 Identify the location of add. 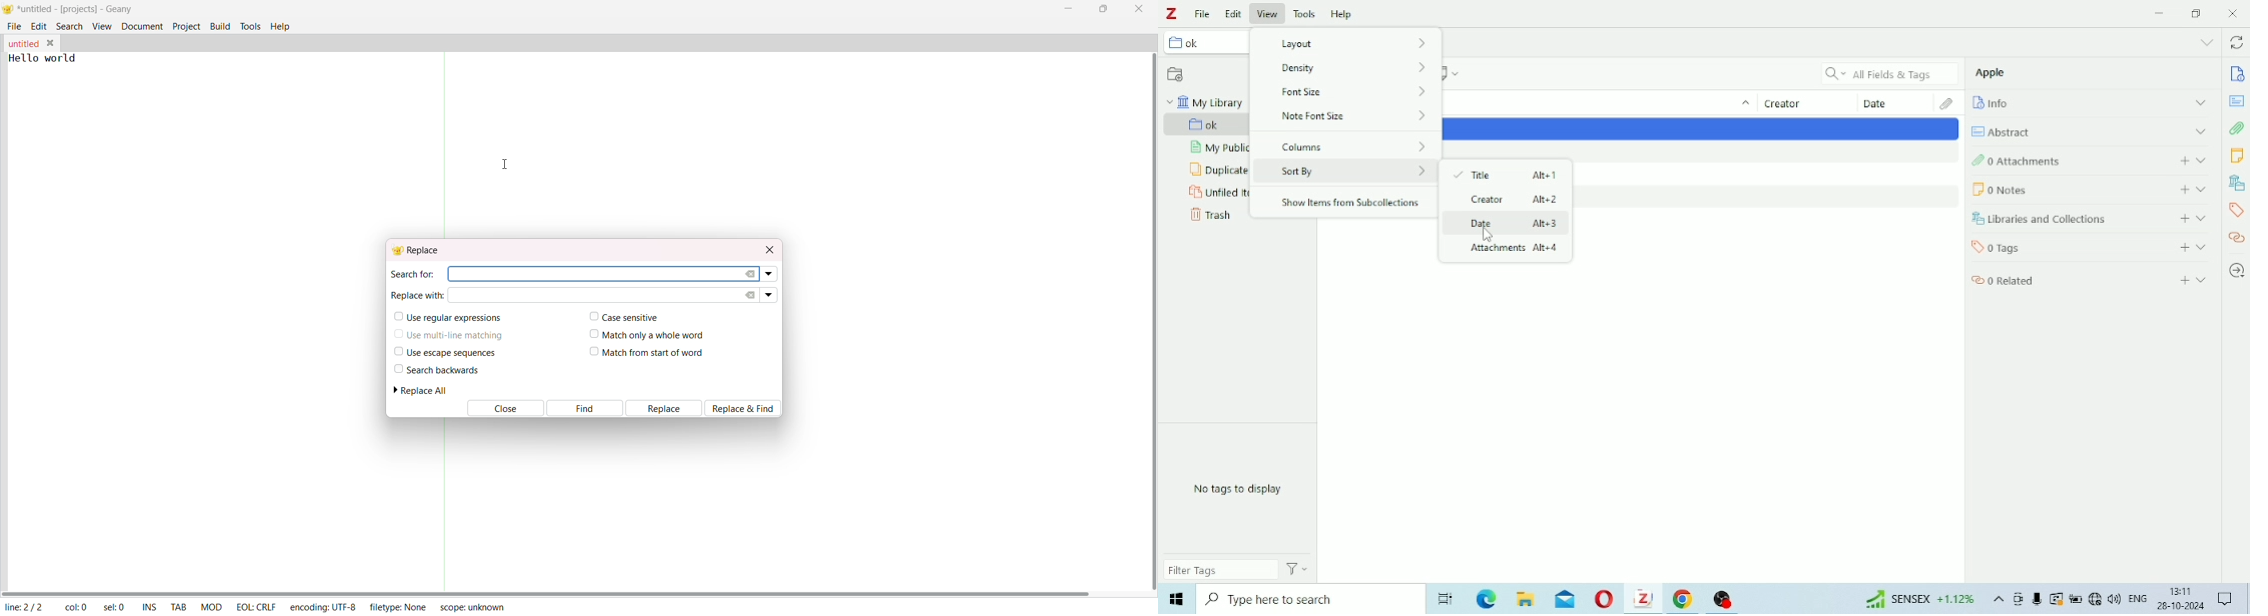
(2182, 247).